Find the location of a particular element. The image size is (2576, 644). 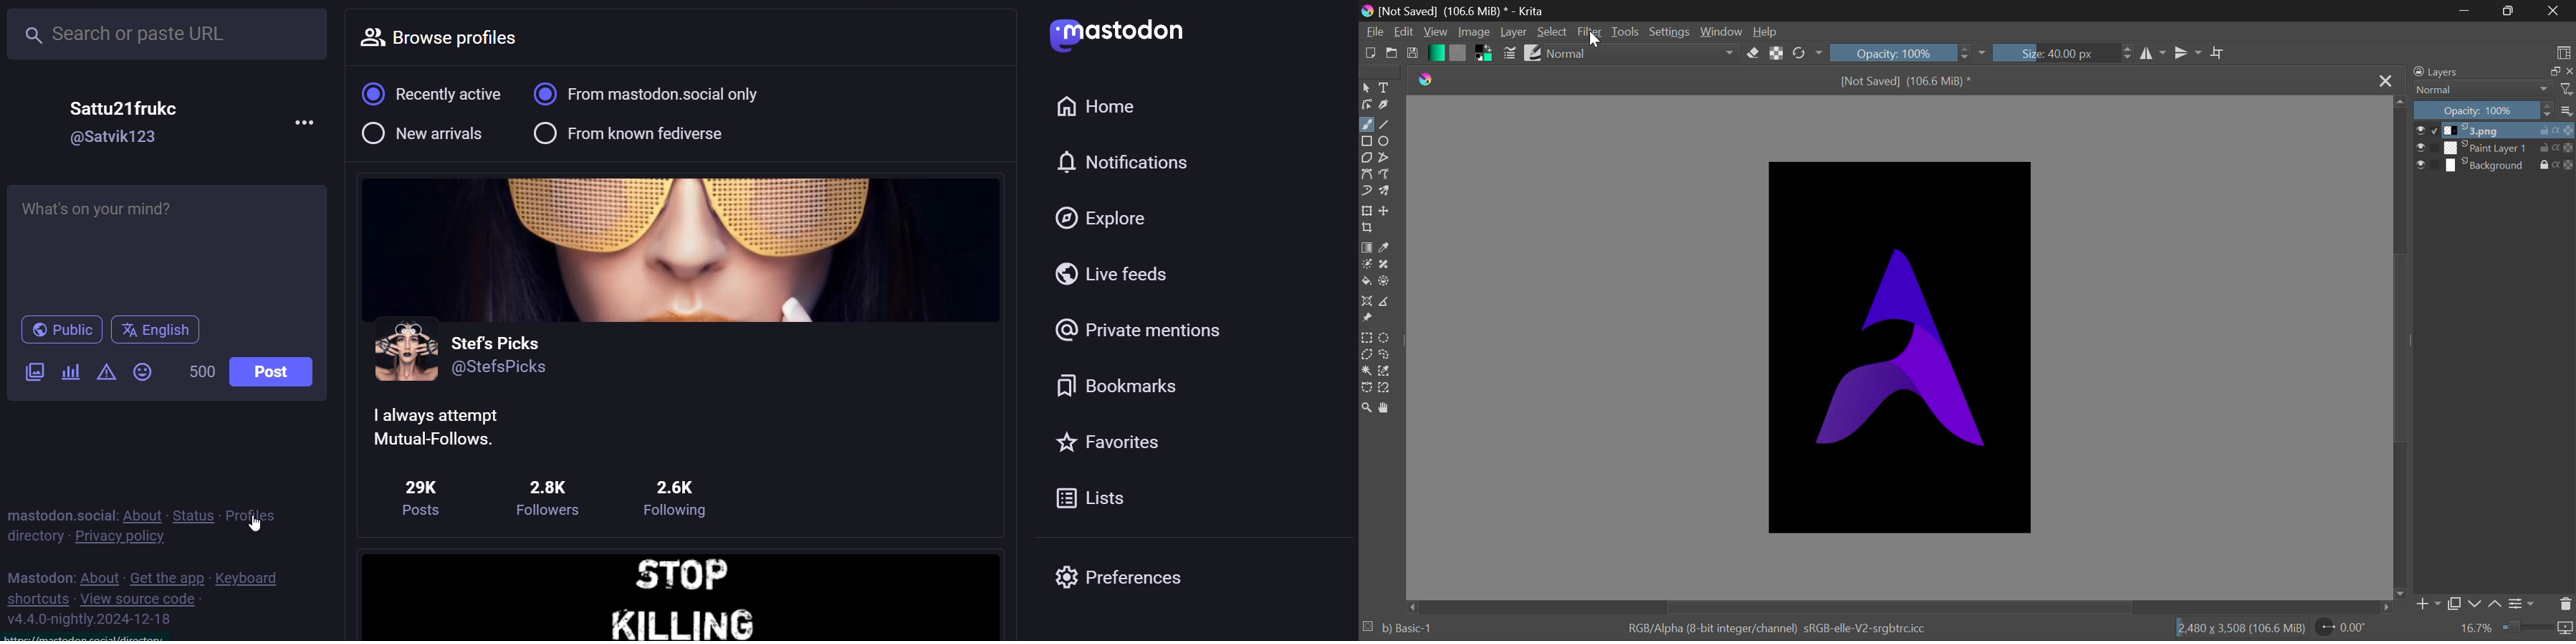

Smart Patch Tool is located at coordinates (1386, 264).